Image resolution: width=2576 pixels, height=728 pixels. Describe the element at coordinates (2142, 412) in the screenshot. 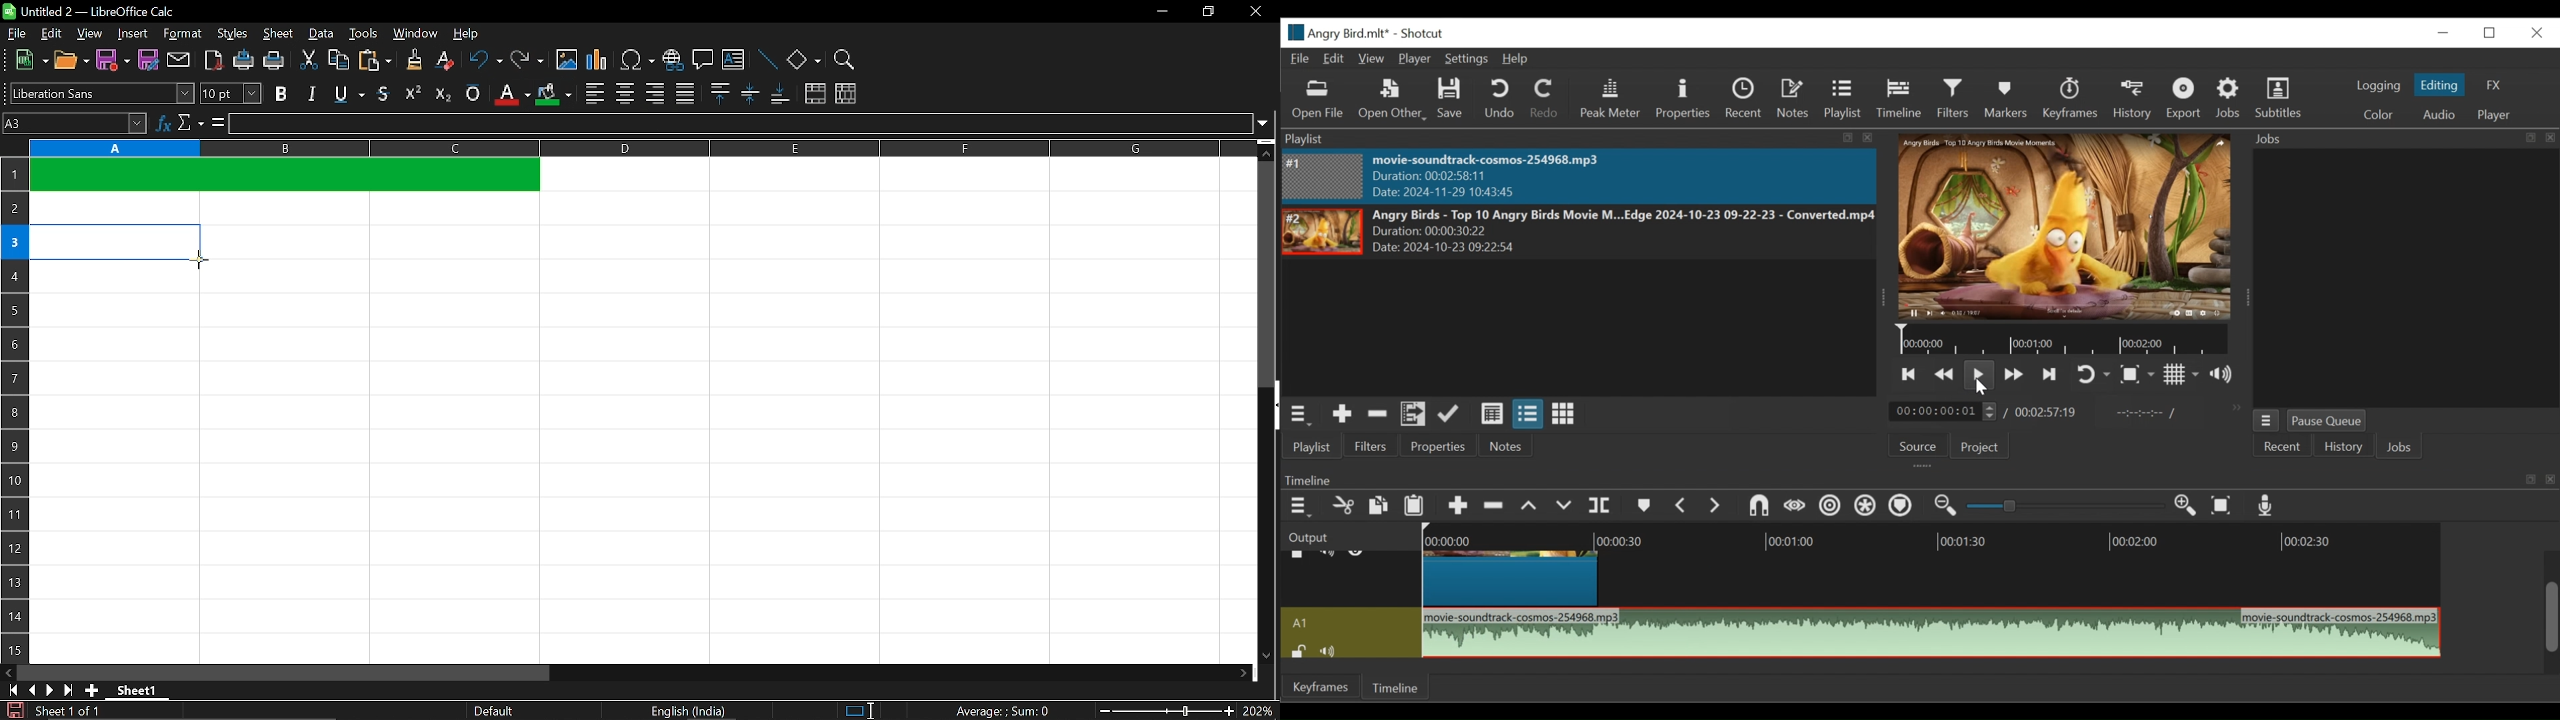

I see `In point` at that location.